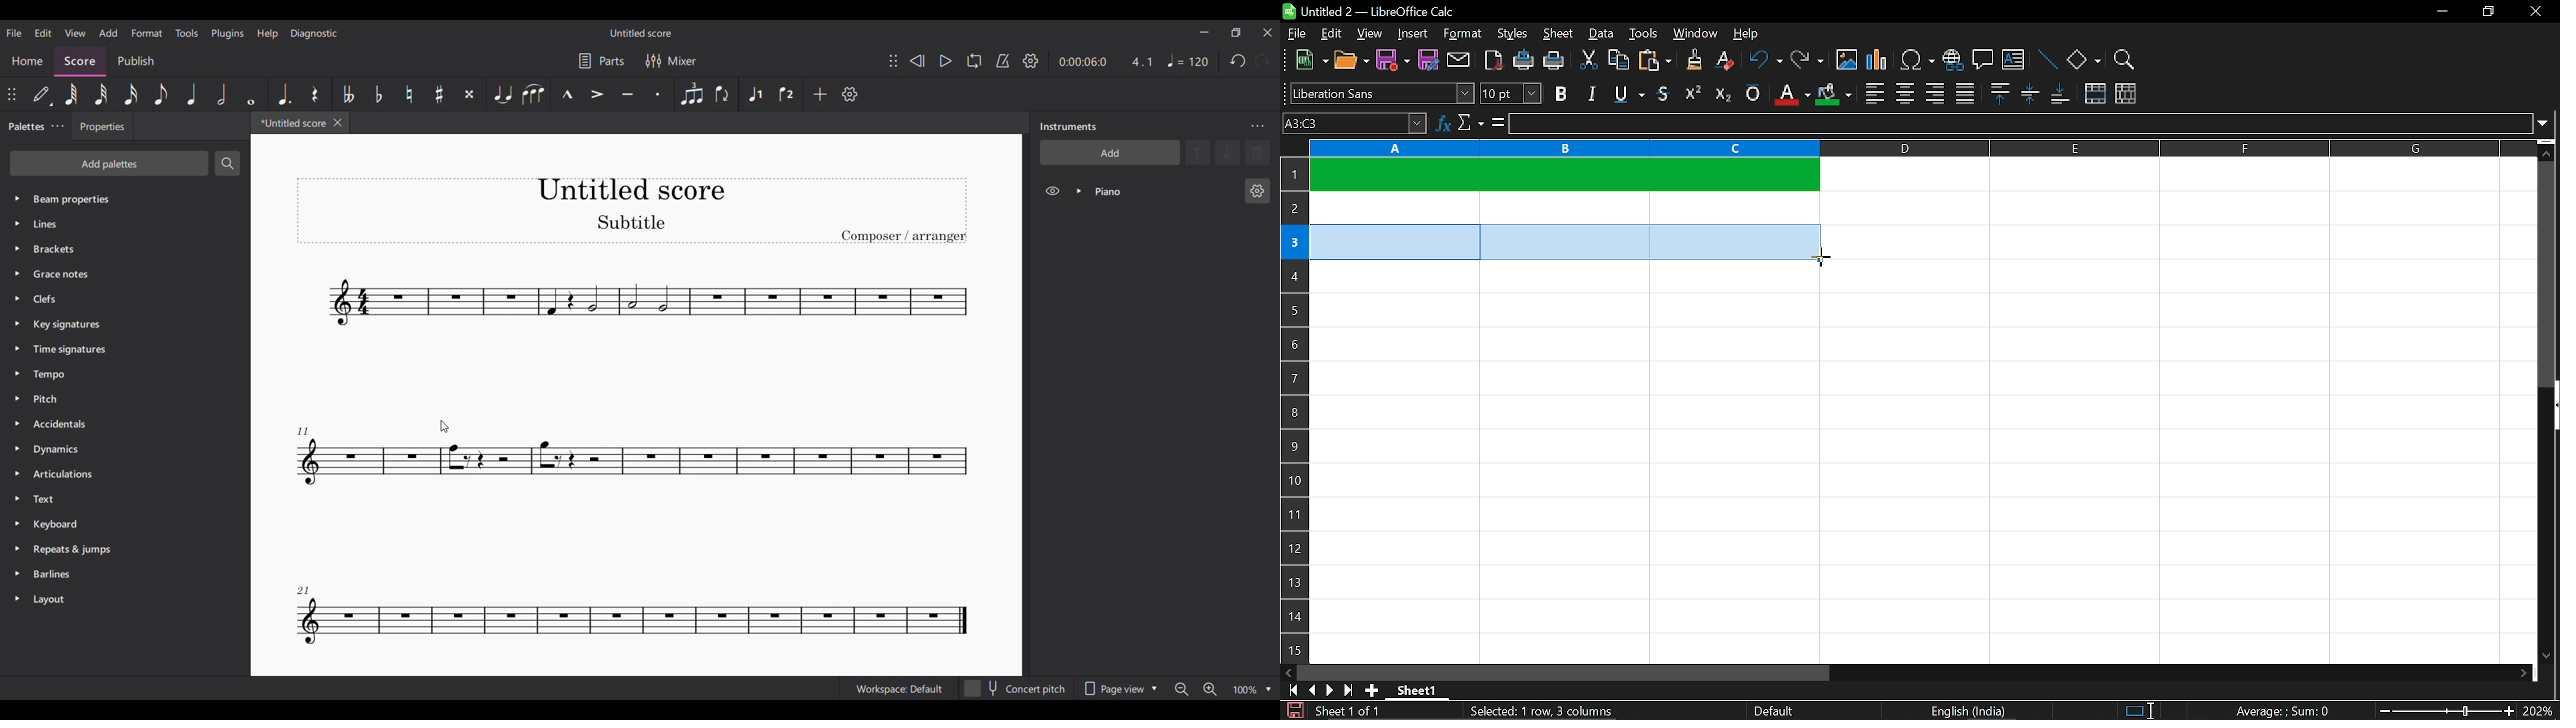 The height and width of the screenshot is (728, 2576). Describe the element at coordinates (1874, 92) in the screenshot. I see `align left` at that location.